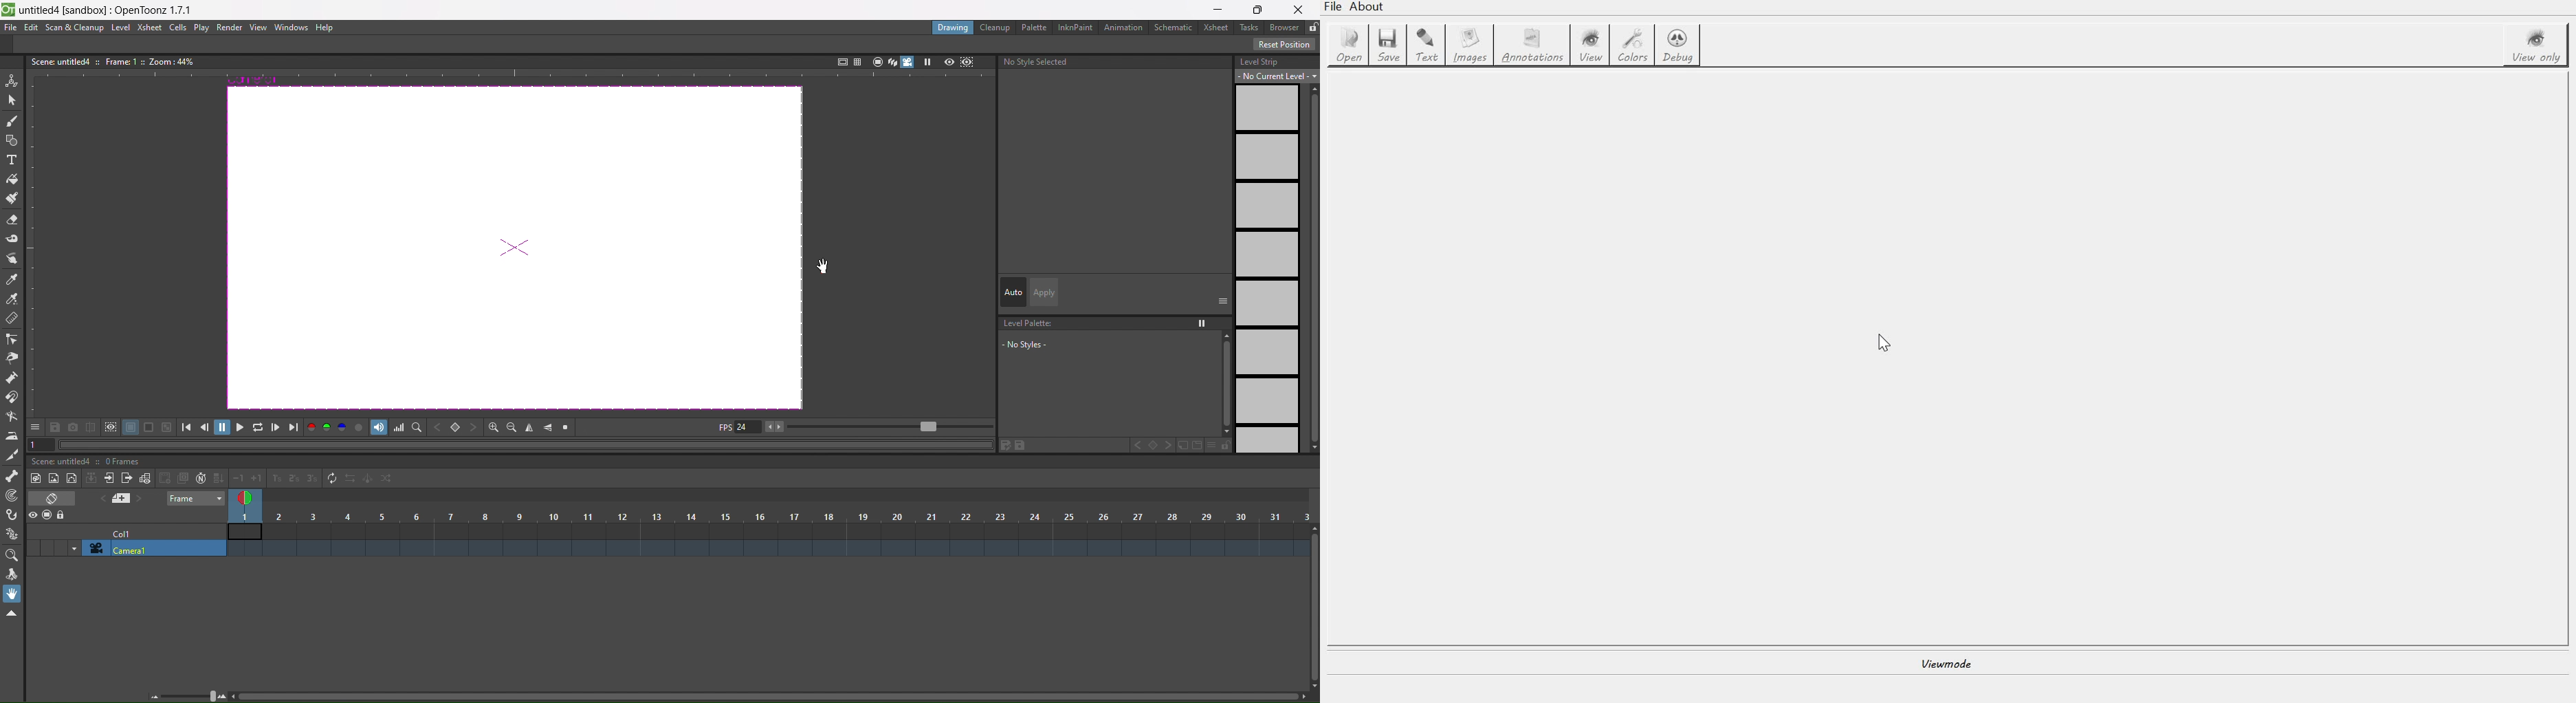  What do you see at coordinates (456, 429) in the screenshot?
I see `locator` at bounding box center [456, 429].